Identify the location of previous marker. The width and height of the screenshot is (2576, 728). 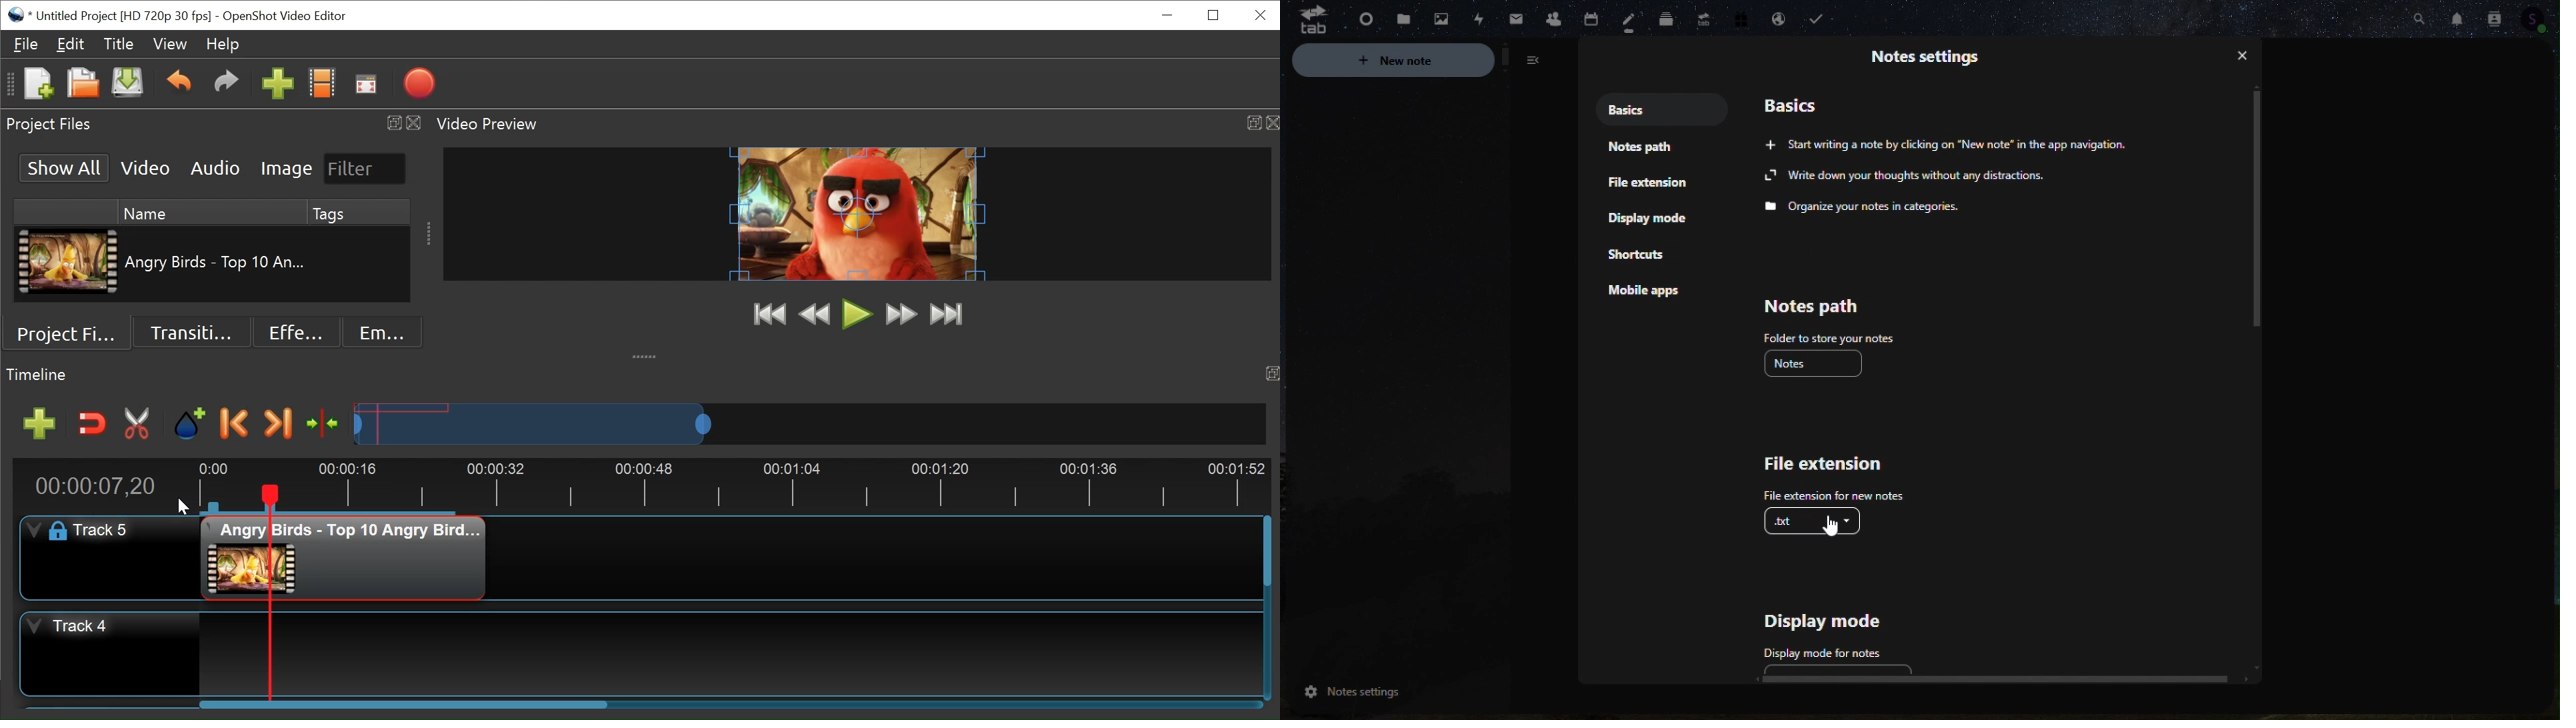
(237, 423).